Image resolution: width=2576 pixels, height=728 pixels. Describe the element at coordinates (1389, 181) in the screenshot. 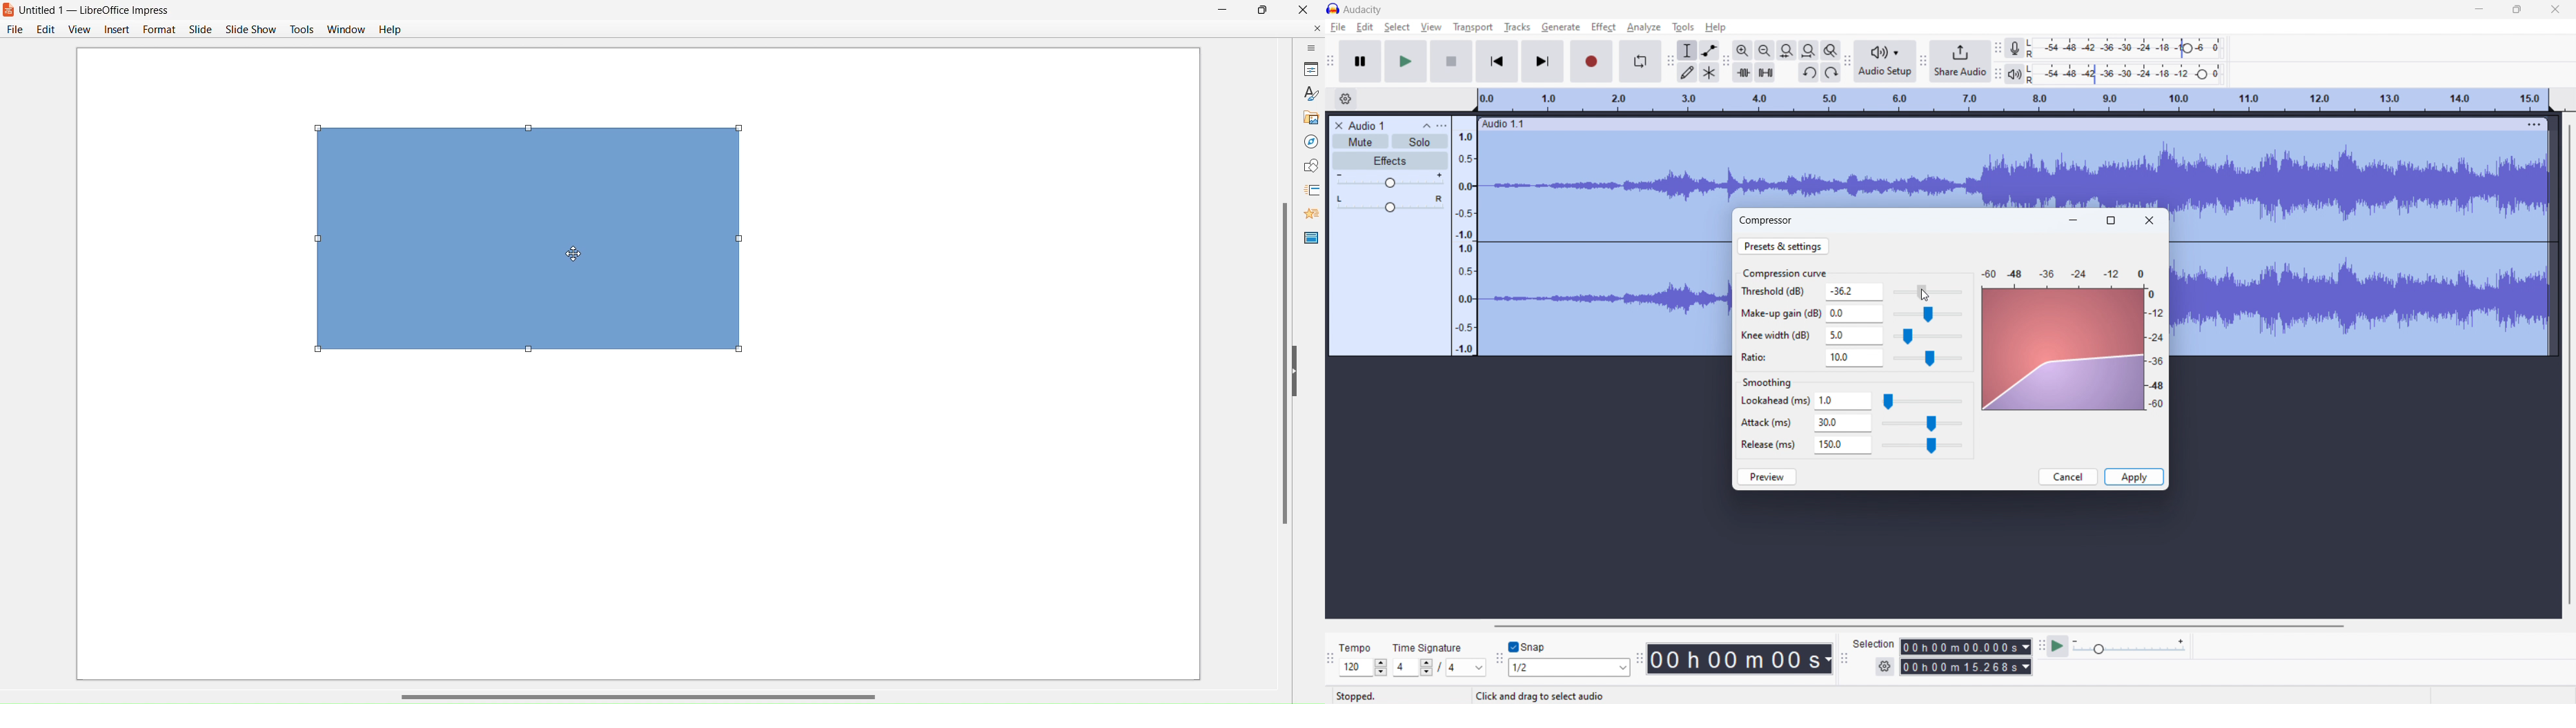

I see `volume` at that location.